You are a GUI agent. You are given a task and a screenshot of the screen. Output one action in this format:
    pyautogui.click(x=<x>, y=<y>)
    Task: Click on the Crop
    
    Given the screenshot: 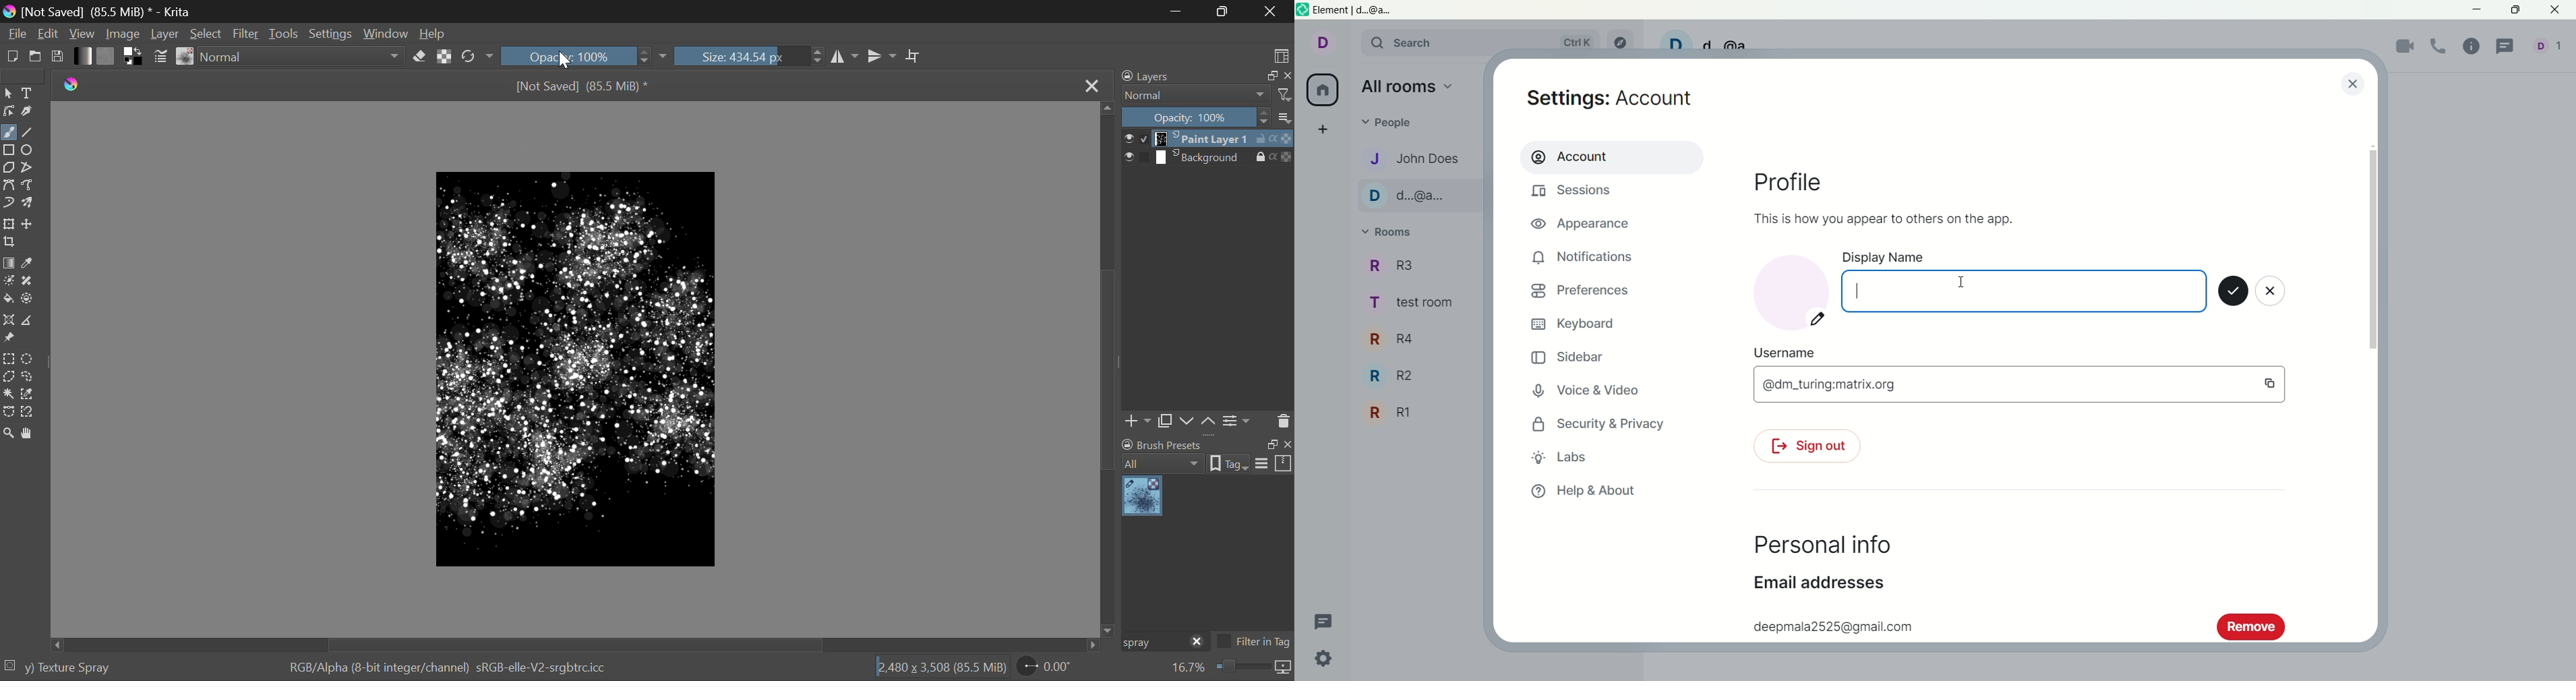 What is the action you would take?
    pyautogui.click(x=915, y=57)
    